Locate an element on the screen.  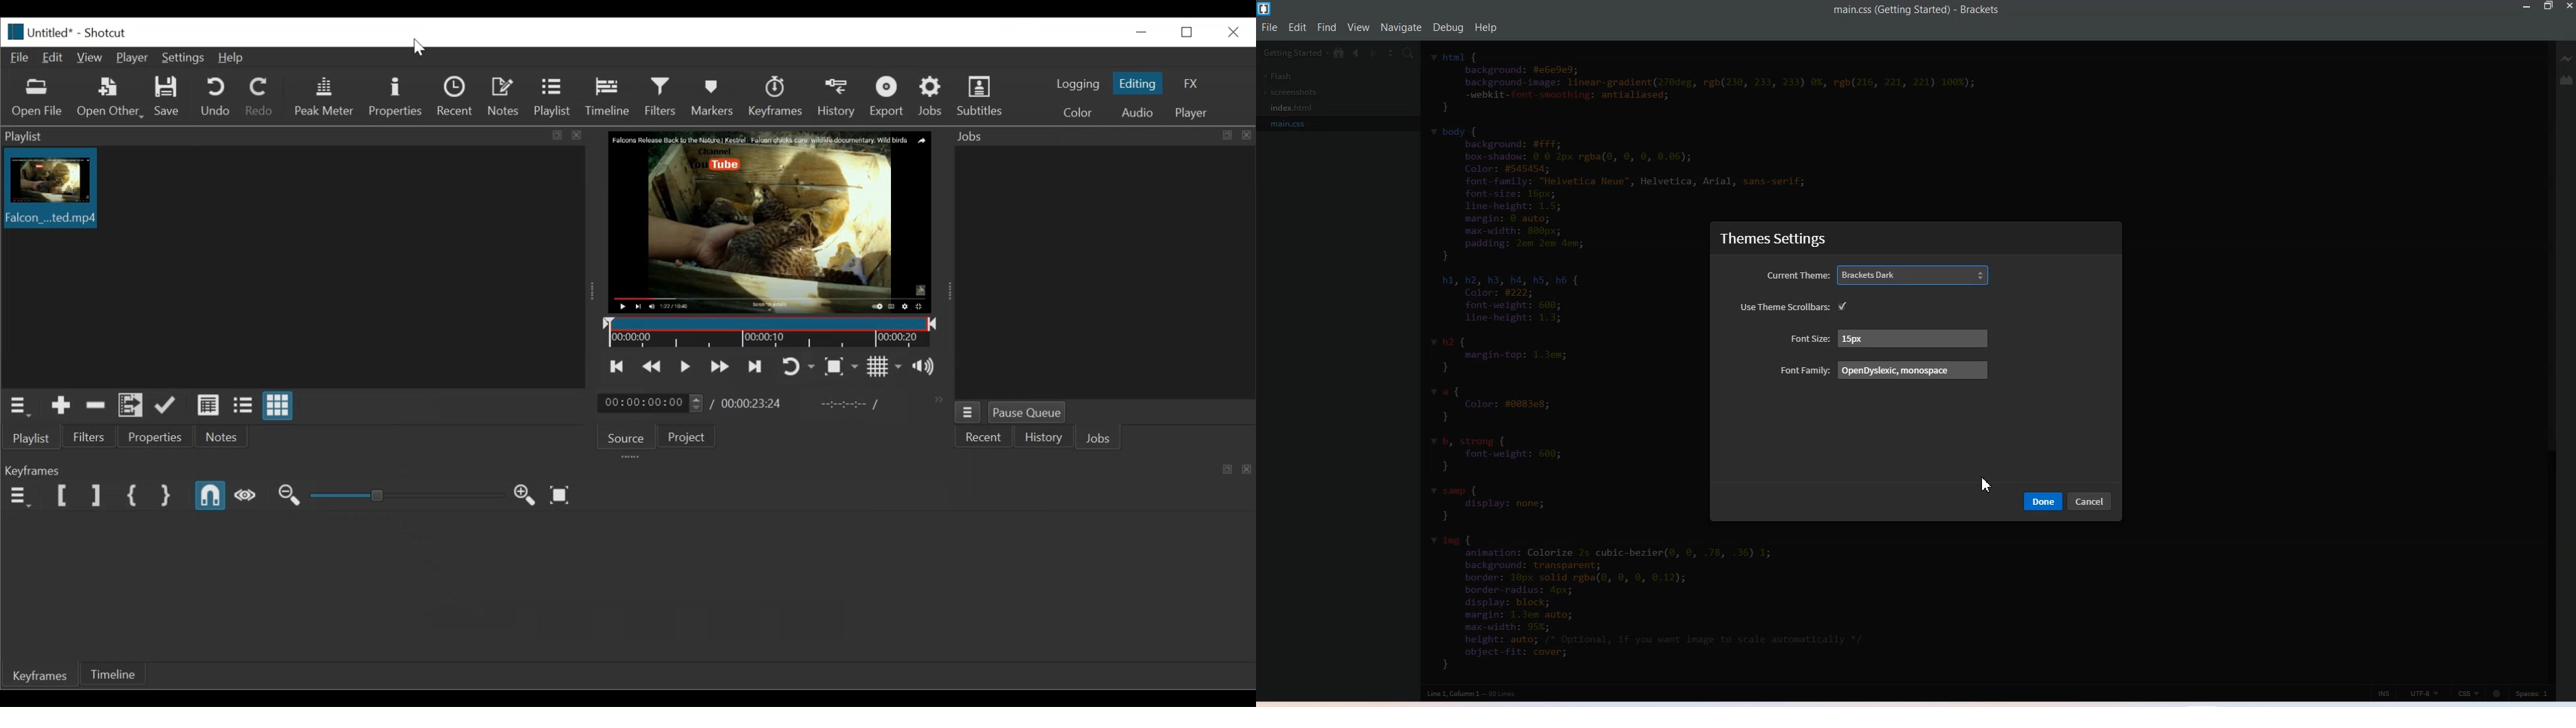
Untitled is located at coordinates (37, 32).